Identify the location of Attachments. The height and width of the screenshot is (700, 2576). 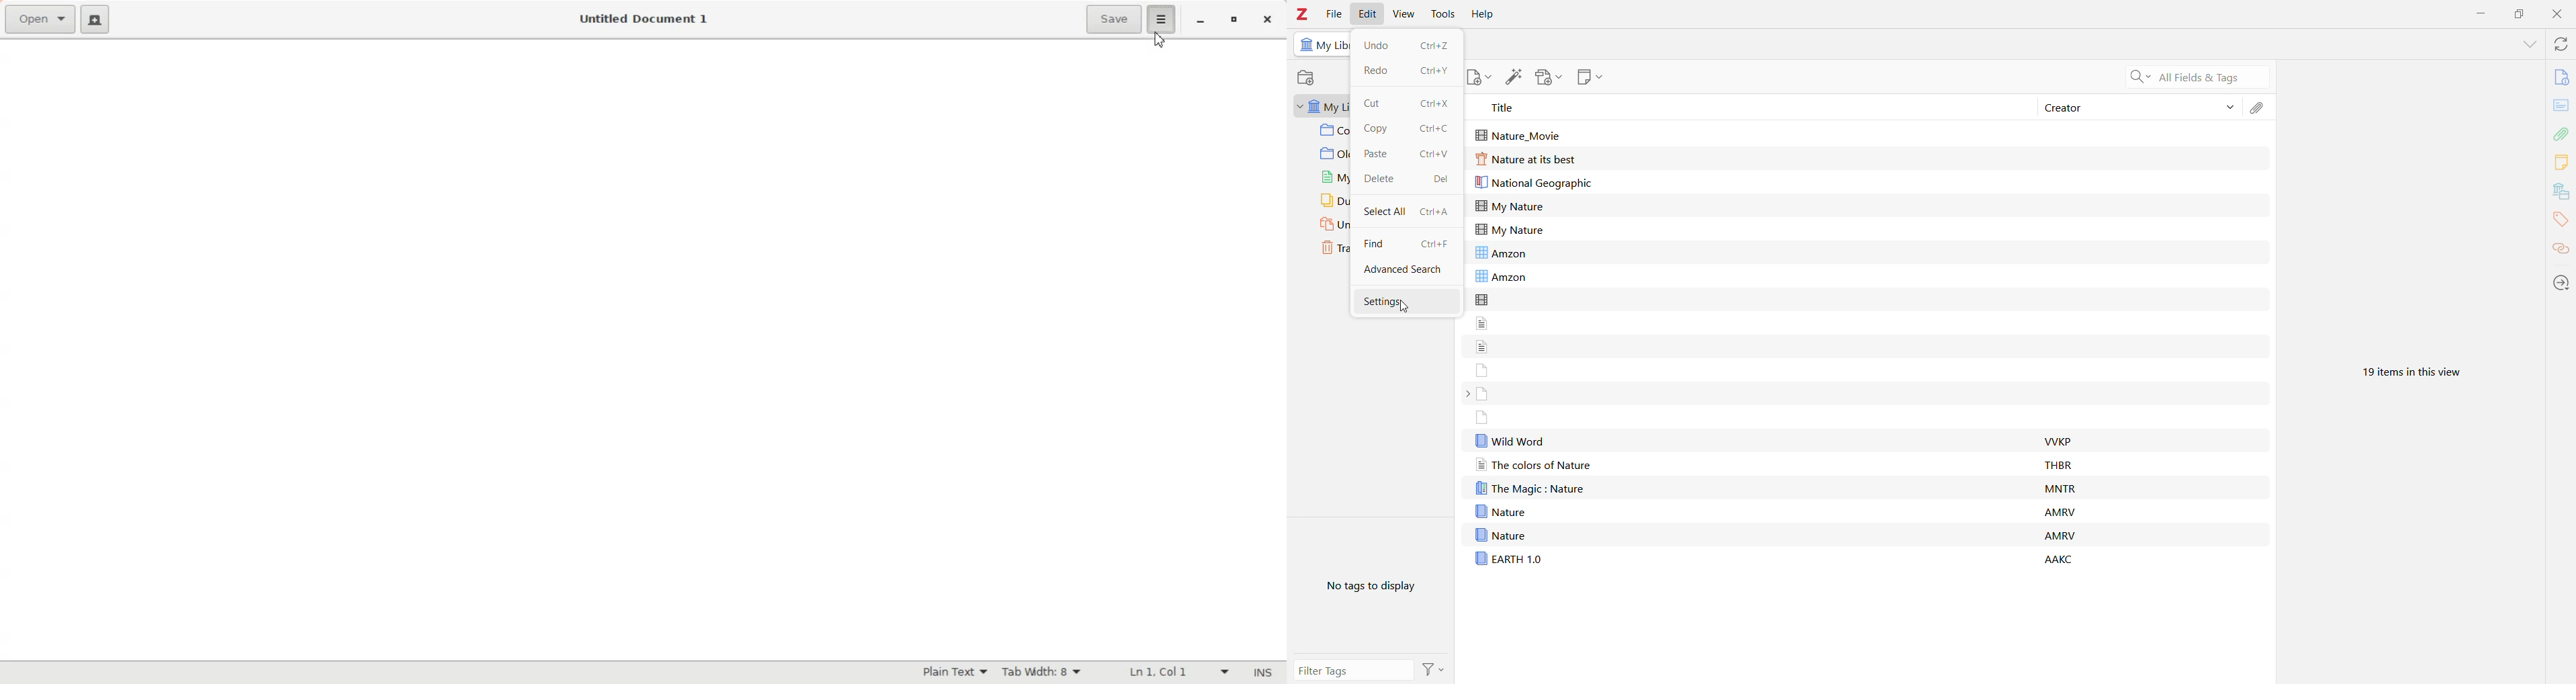
(2563, 133).